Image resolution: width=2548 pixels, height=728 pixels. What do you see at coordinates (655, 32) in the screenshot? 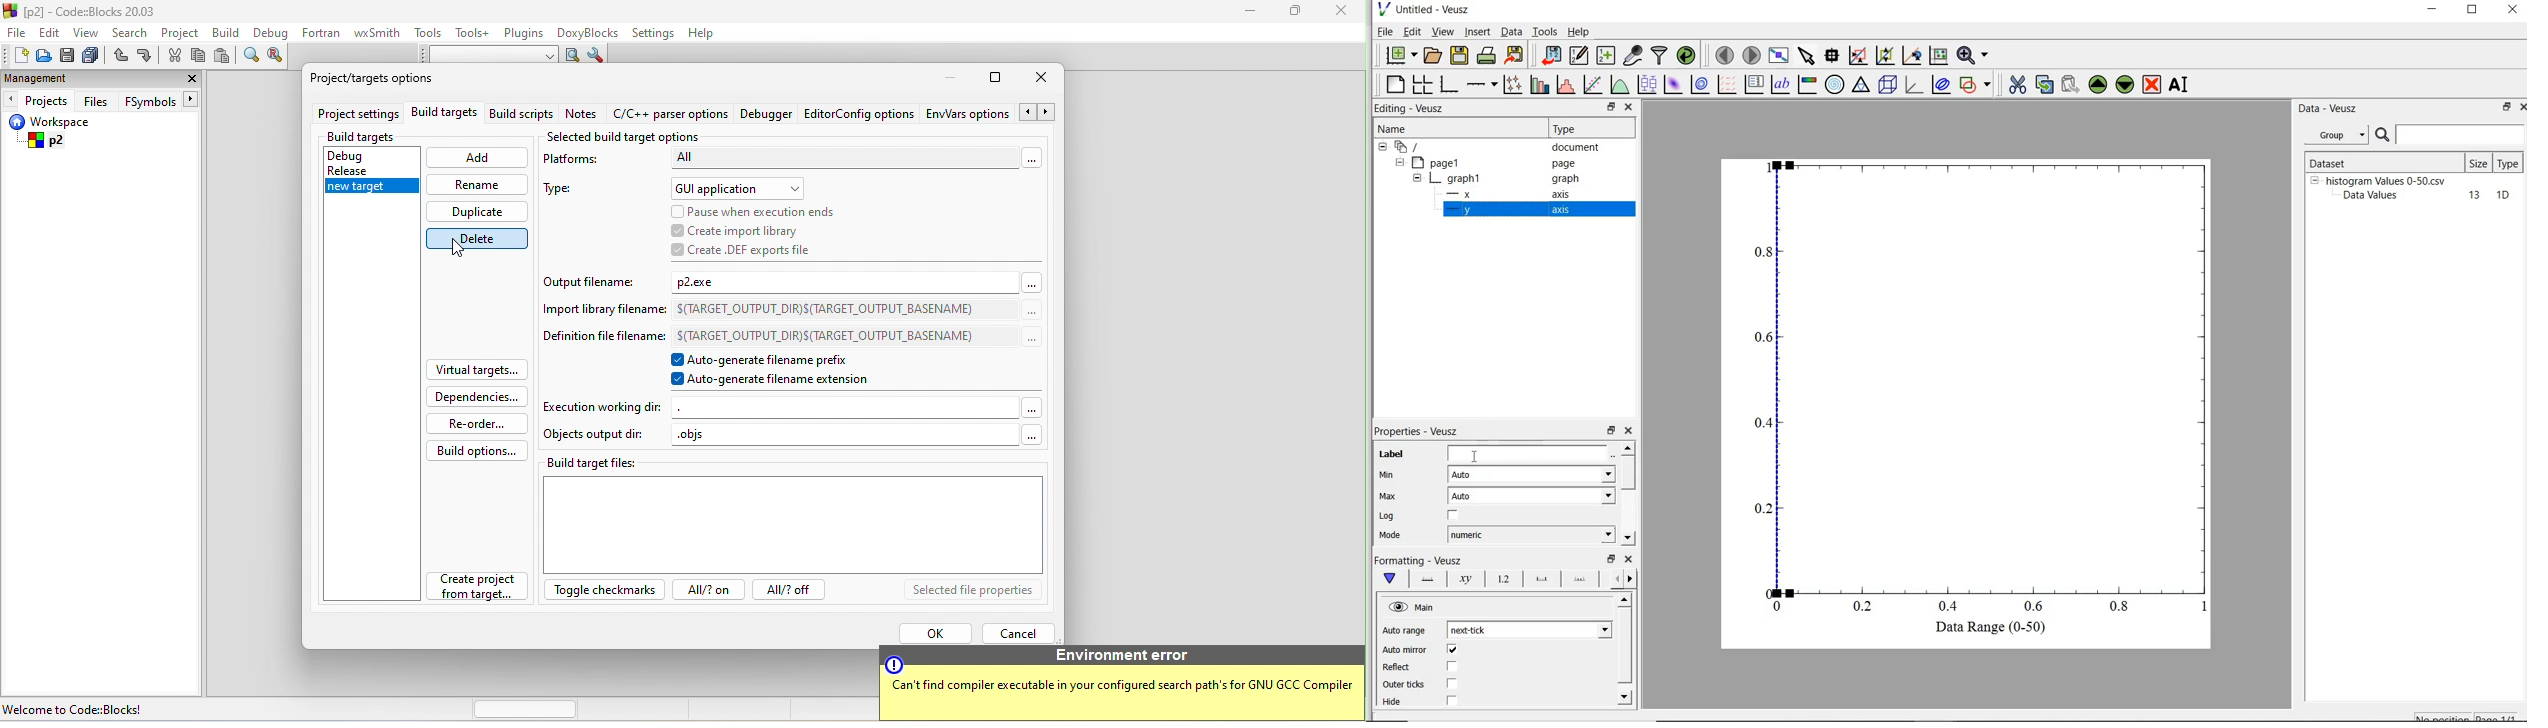
I see `settings` at bounding box center [655, 32].